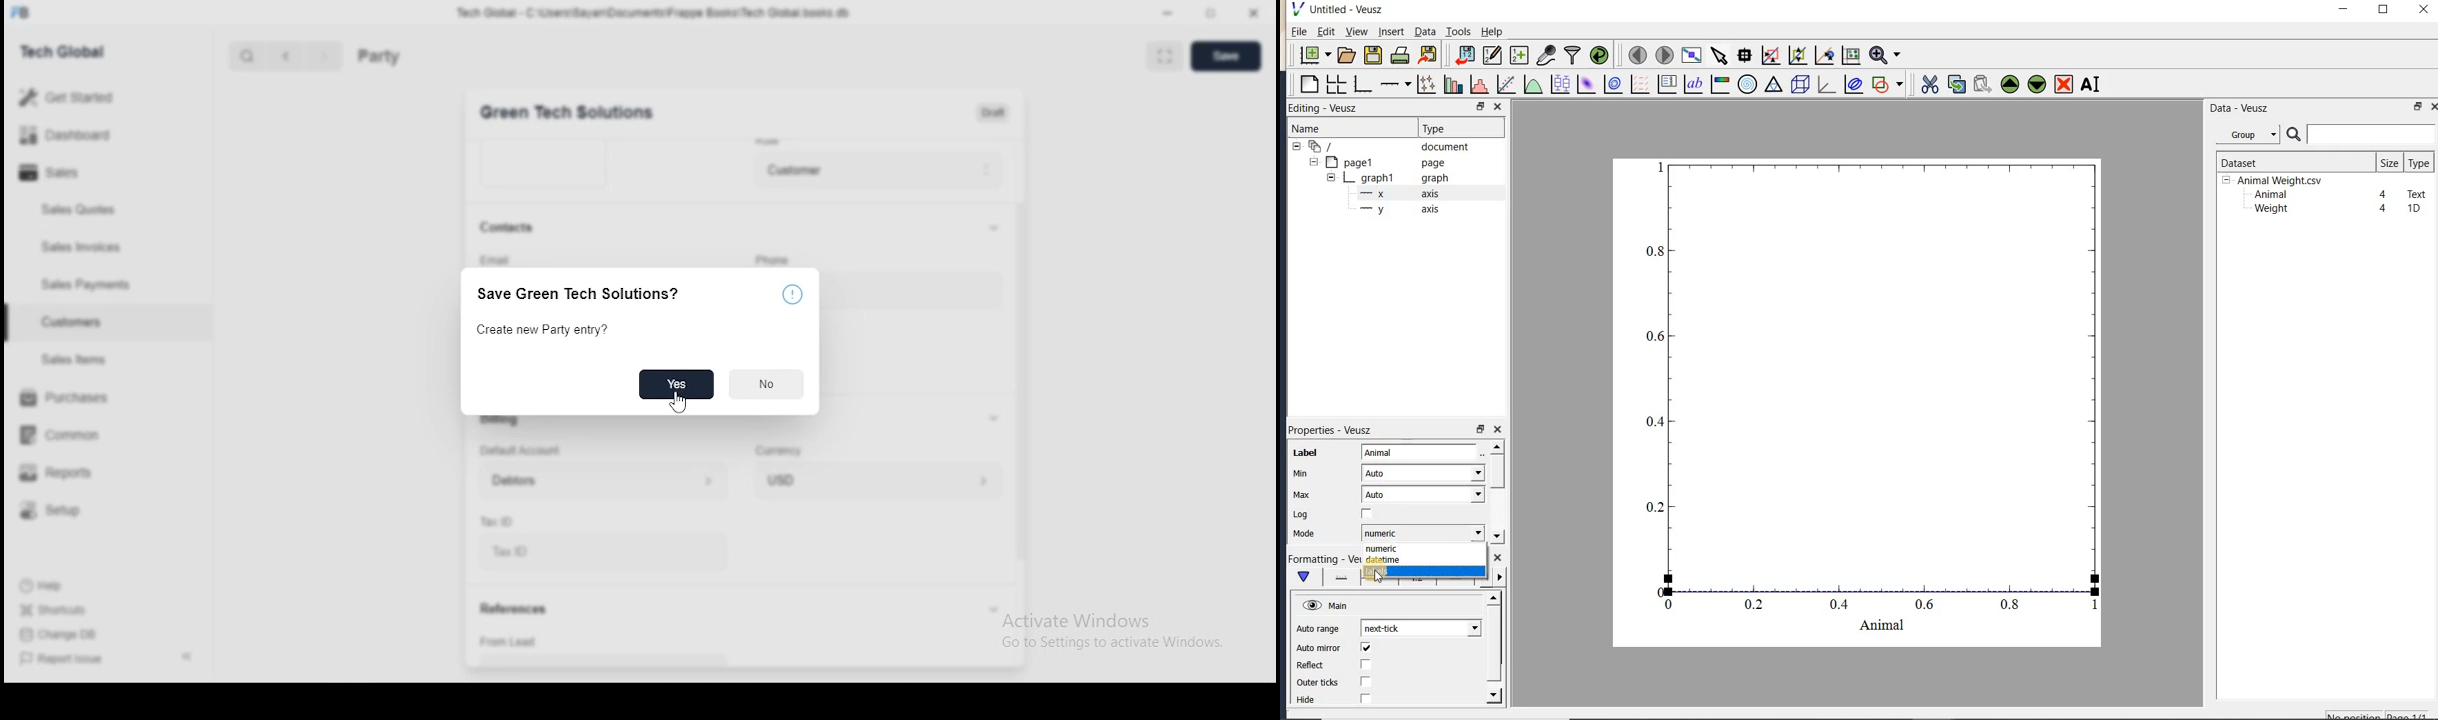  I want to click on filter data, so click(1573, 54).